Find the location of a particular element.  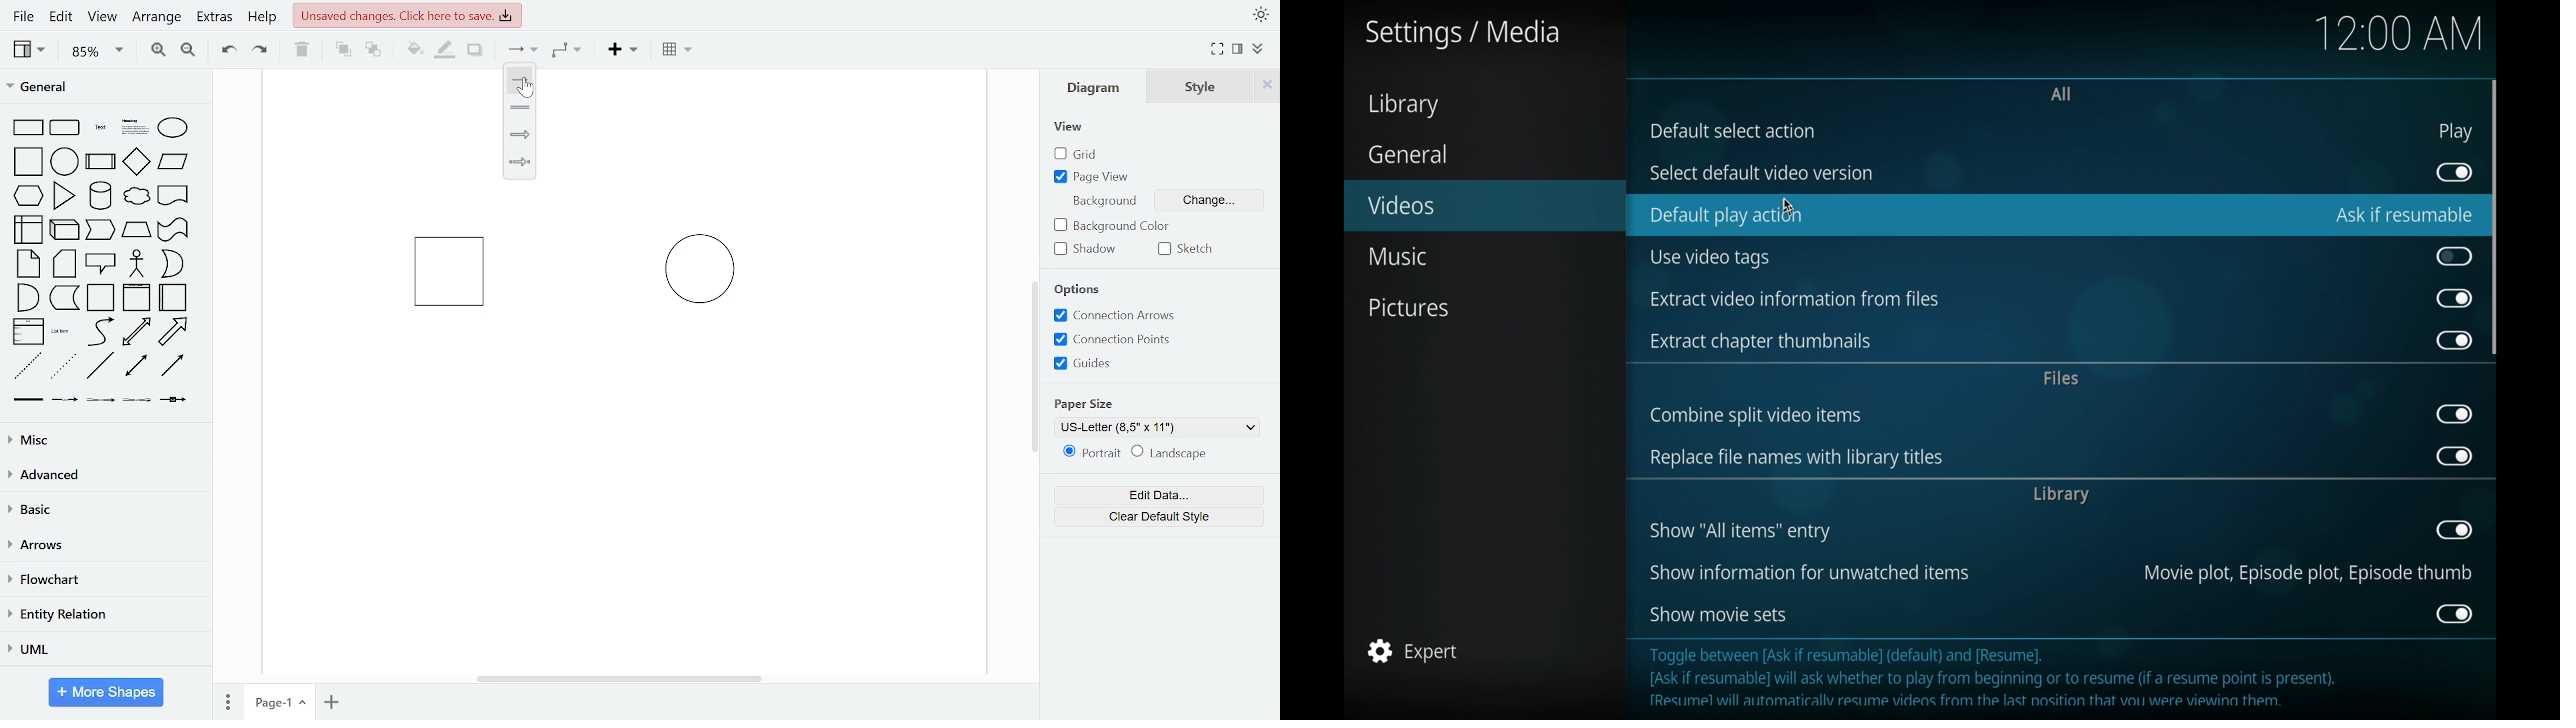

toggle button is located at coordinates (2455, 529).